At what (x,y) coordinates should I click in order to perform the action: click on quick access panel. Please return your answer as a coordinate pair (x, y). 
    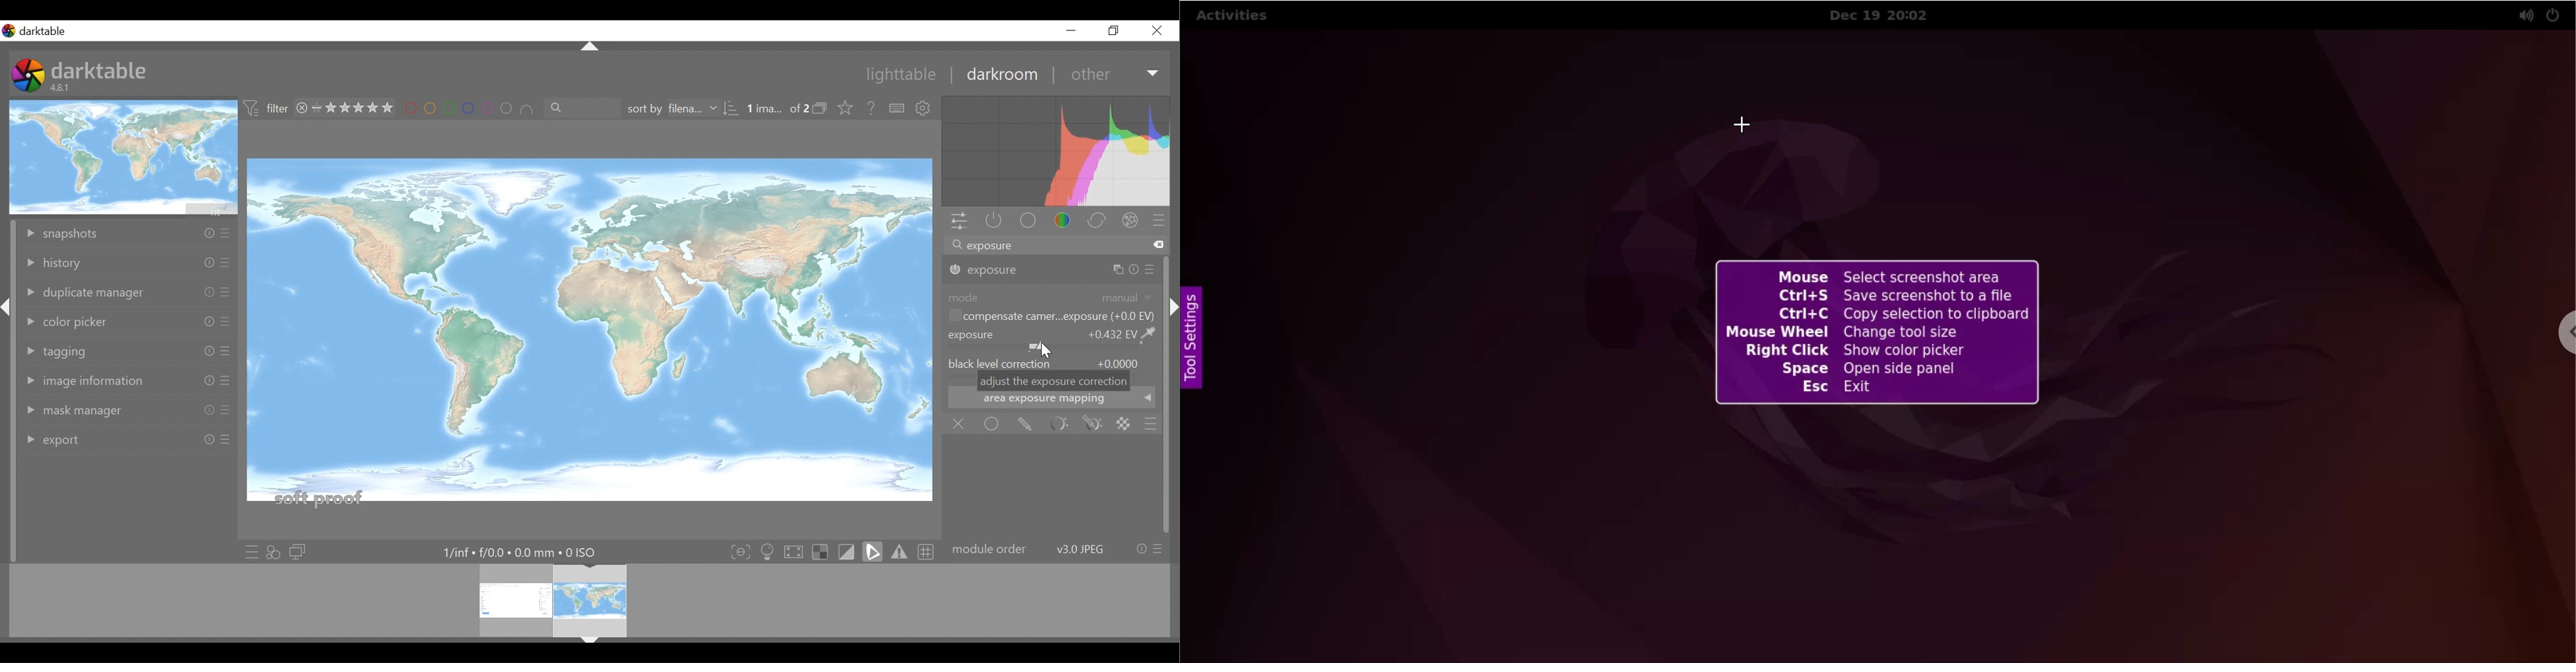
    Looking at the image, I should click on (957, 222).